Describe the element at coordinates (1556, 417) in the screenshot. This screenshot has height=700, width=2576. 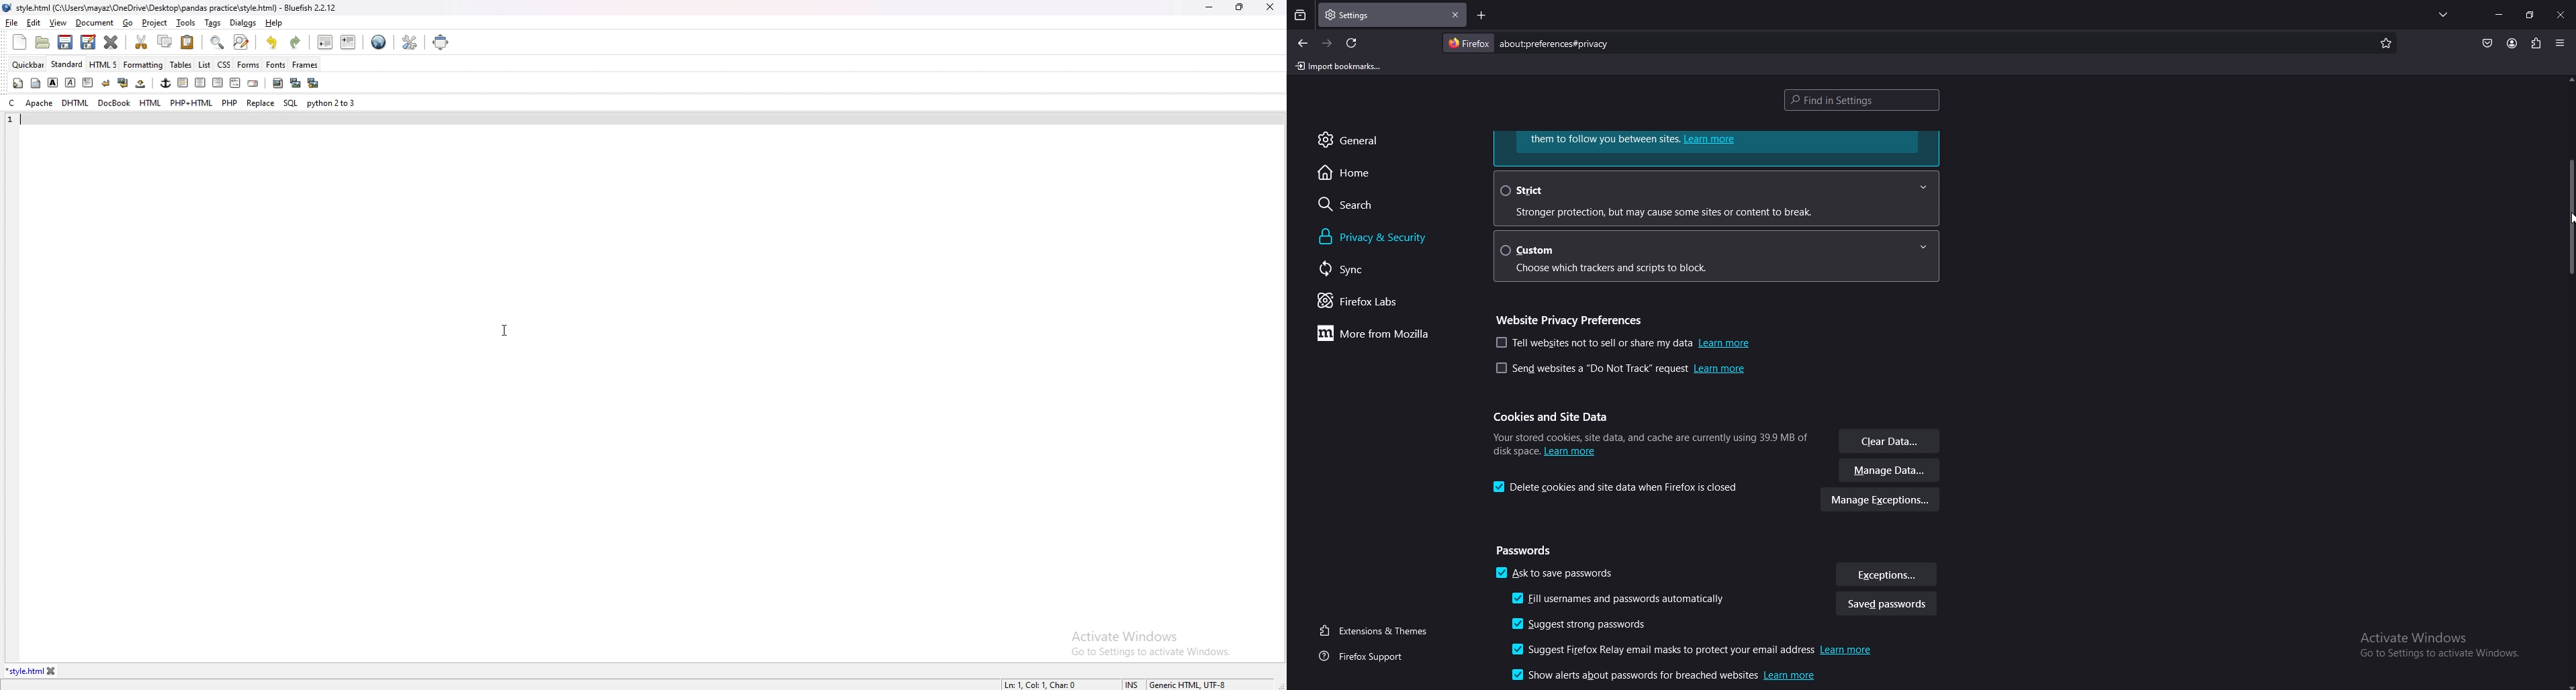
I see `cookies and site data` at that location.